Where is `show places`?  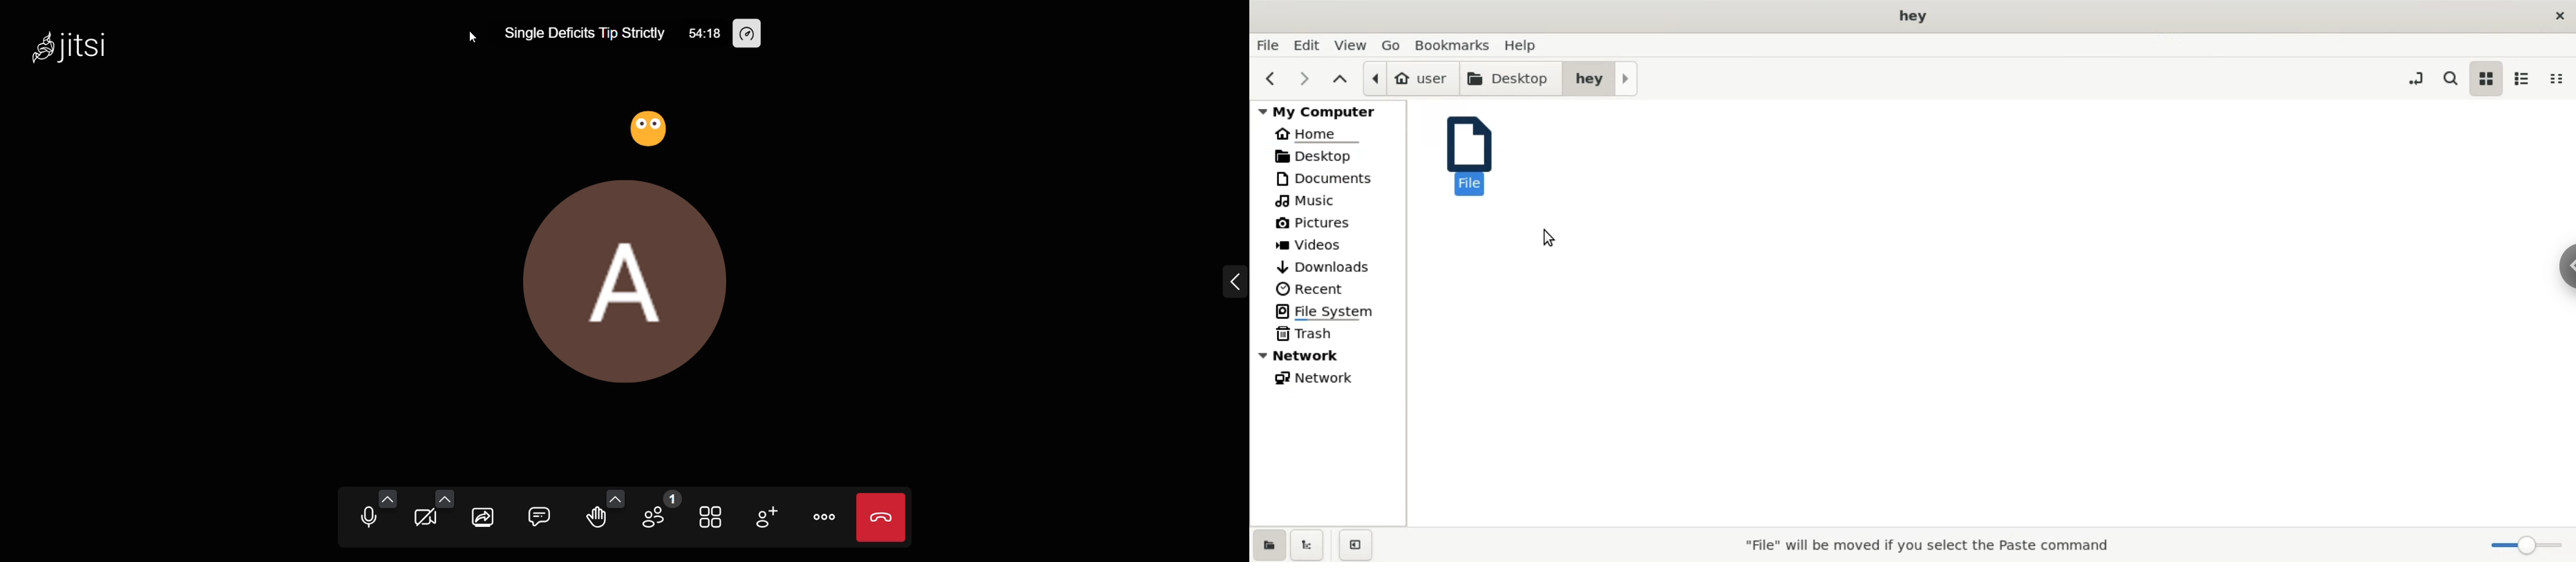
show places is located at coordinates (1269, 544).